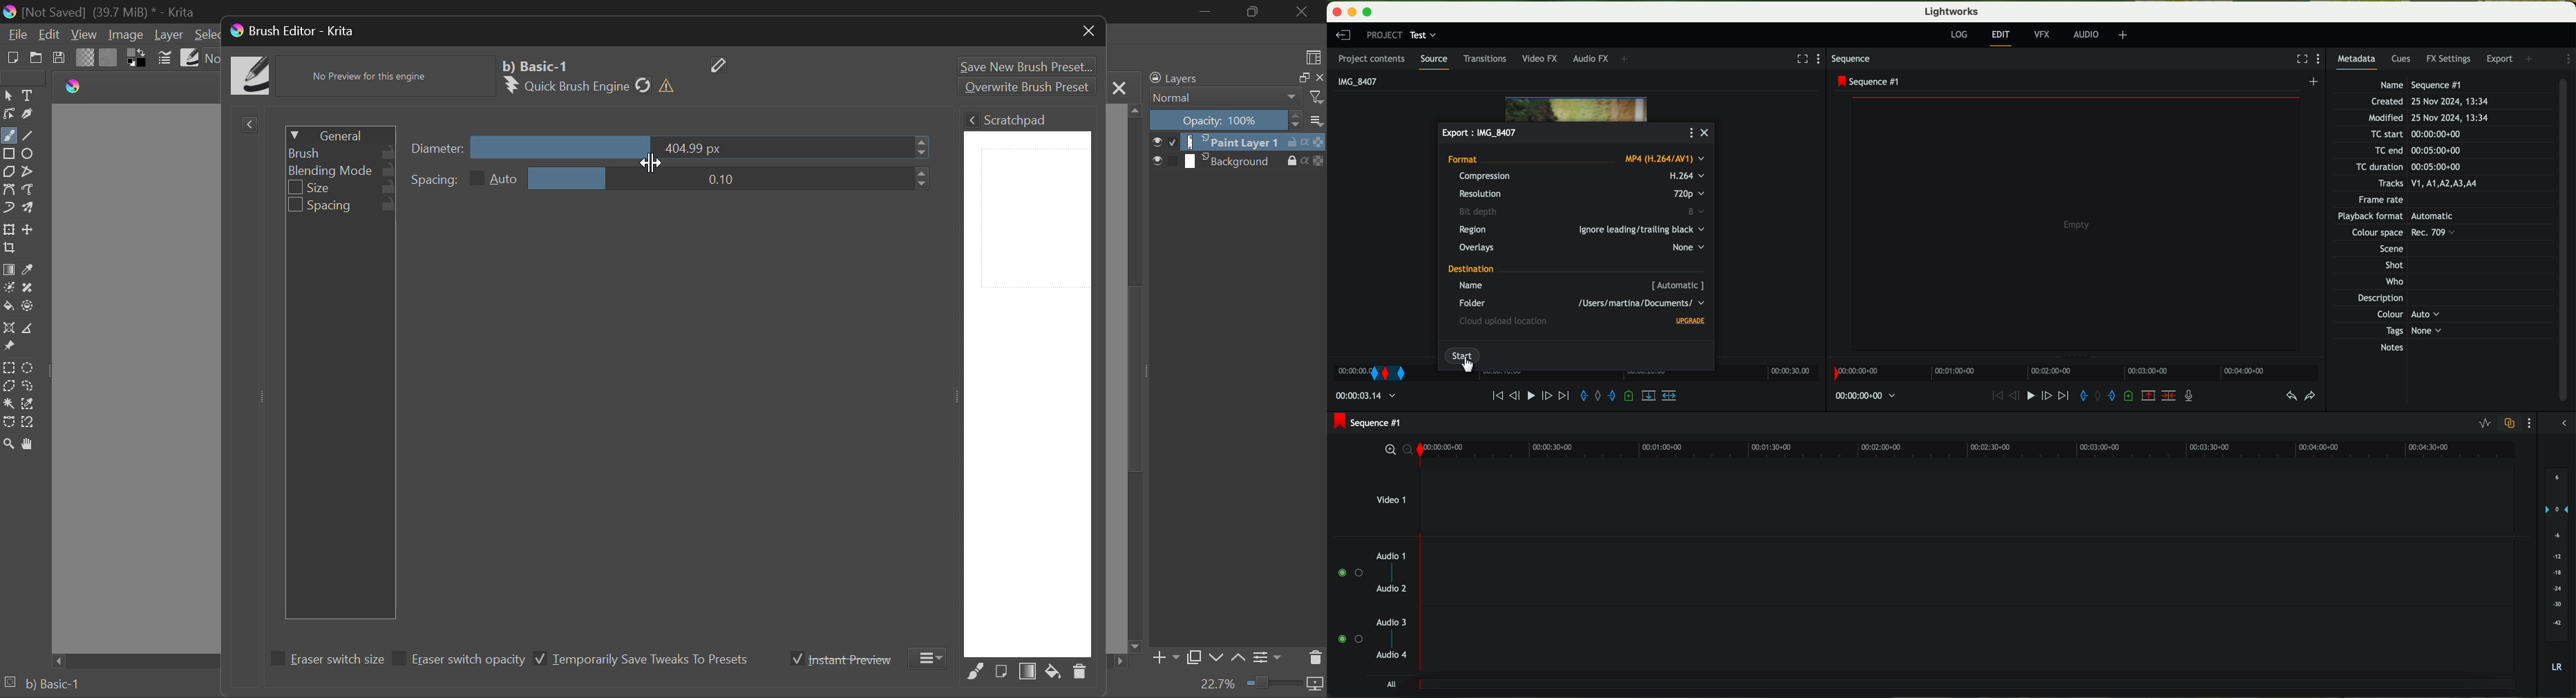 This screenshot has width=2576, height=700. Describe the element at coordinates (1577, 160) in the screenshot. I see `format` at that location.